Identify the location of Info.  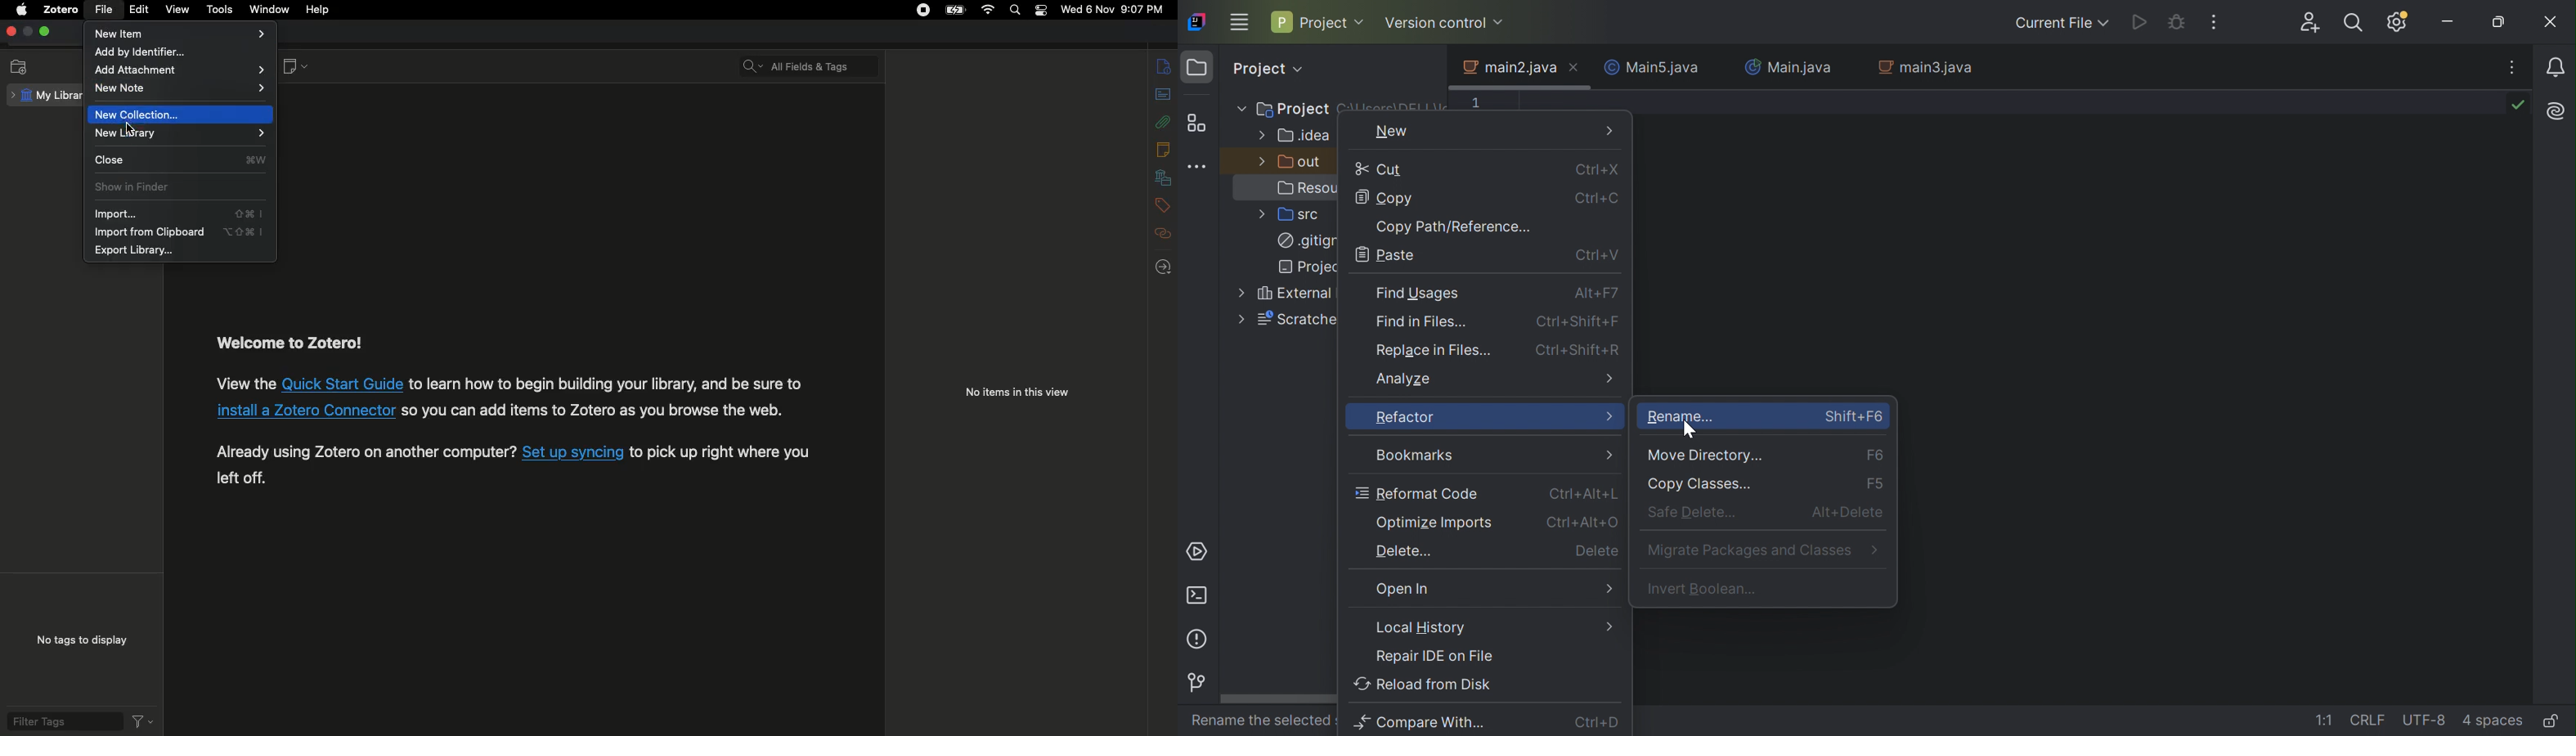
(1165, 66).